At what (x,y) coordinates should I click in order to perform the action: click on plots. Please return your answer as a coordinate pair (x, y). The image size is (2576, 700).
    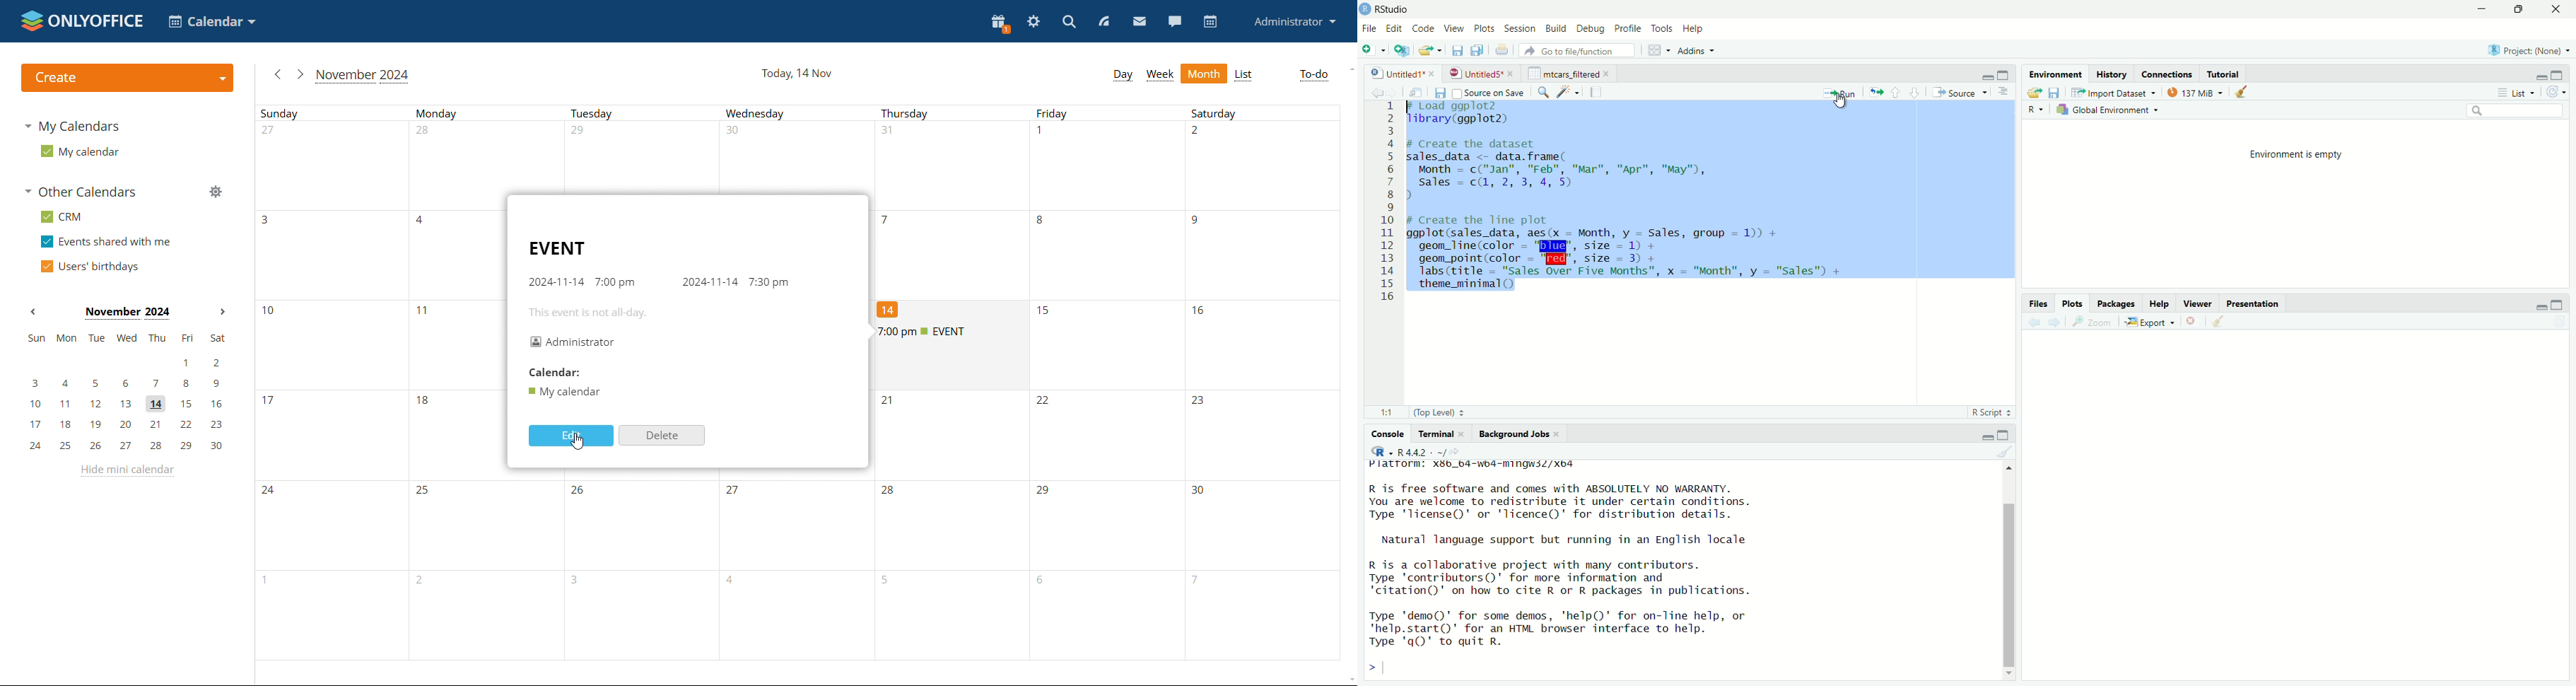
    Looking at the image, I should click on (2074, 304).